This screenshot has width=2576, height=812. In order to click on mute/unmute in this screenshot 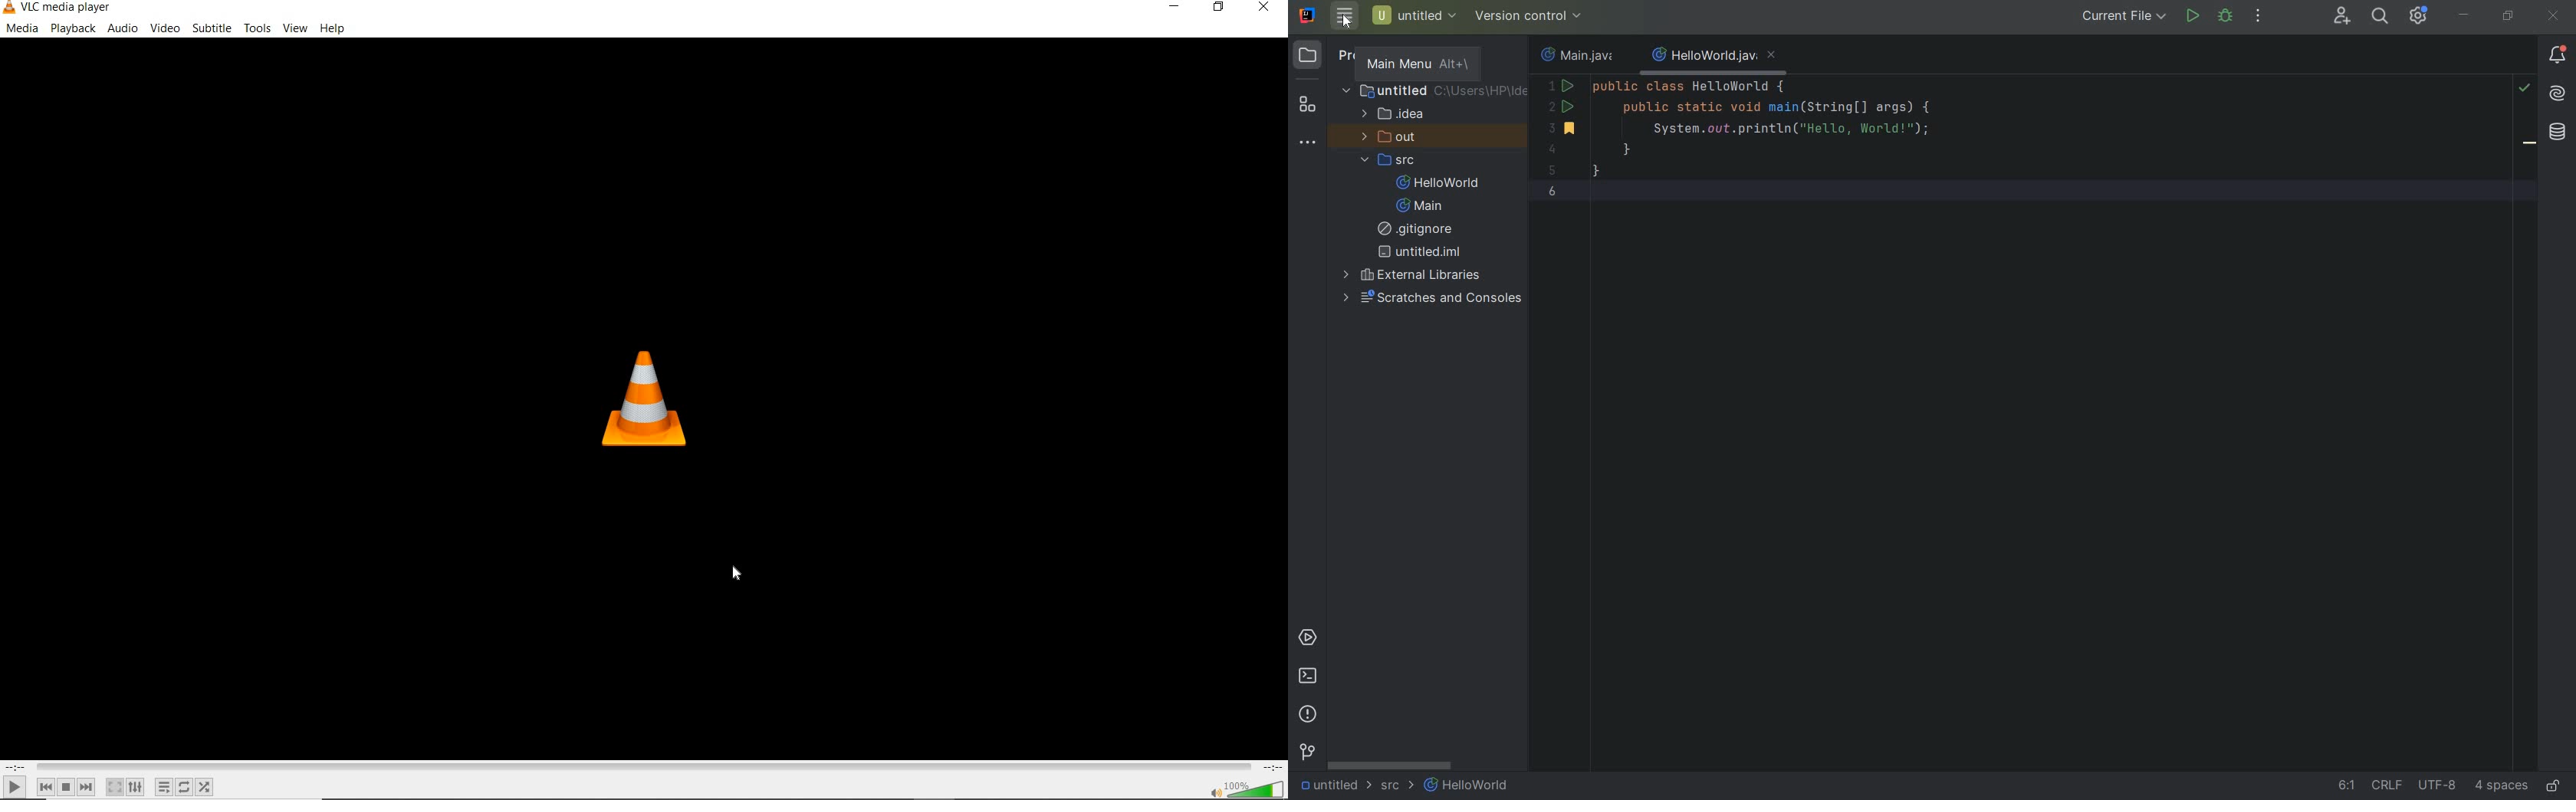, I will do `click(1214, 792)`.